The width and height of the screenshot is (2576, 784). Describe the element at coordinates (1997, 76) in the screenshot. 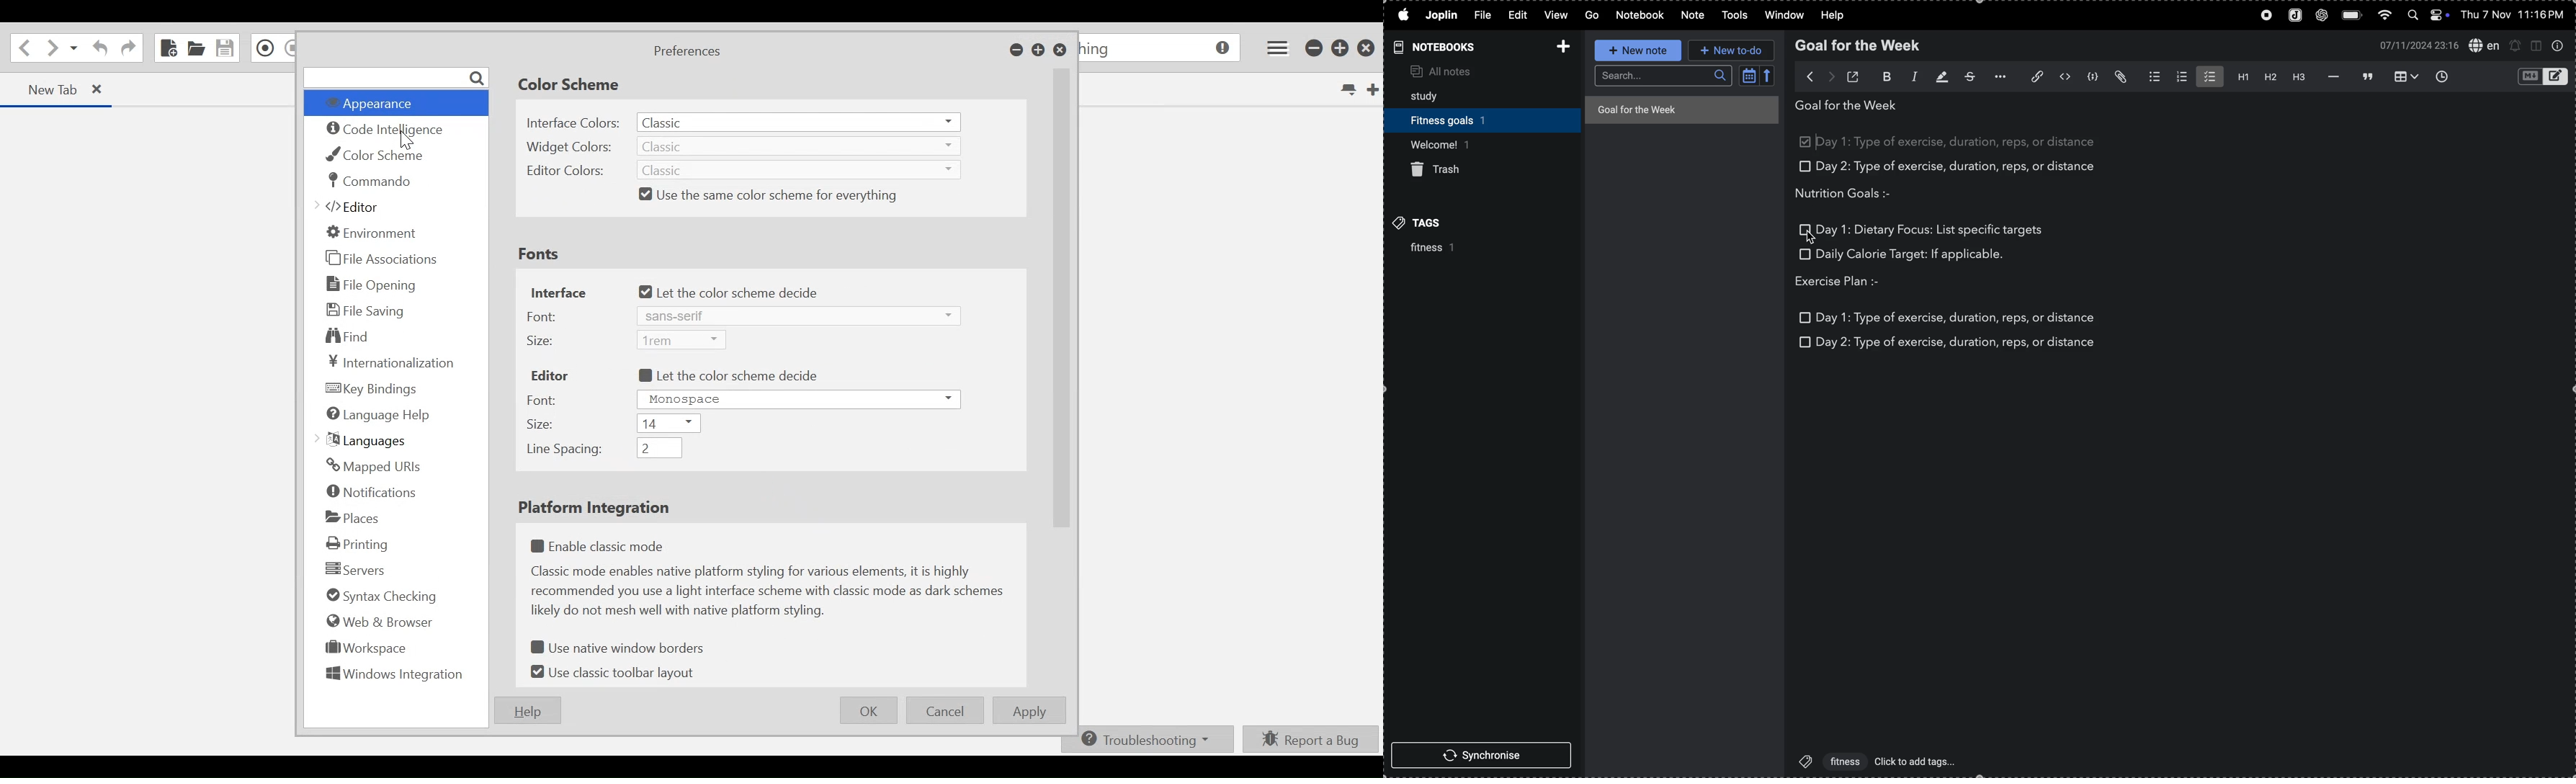

I see `options` at that location.